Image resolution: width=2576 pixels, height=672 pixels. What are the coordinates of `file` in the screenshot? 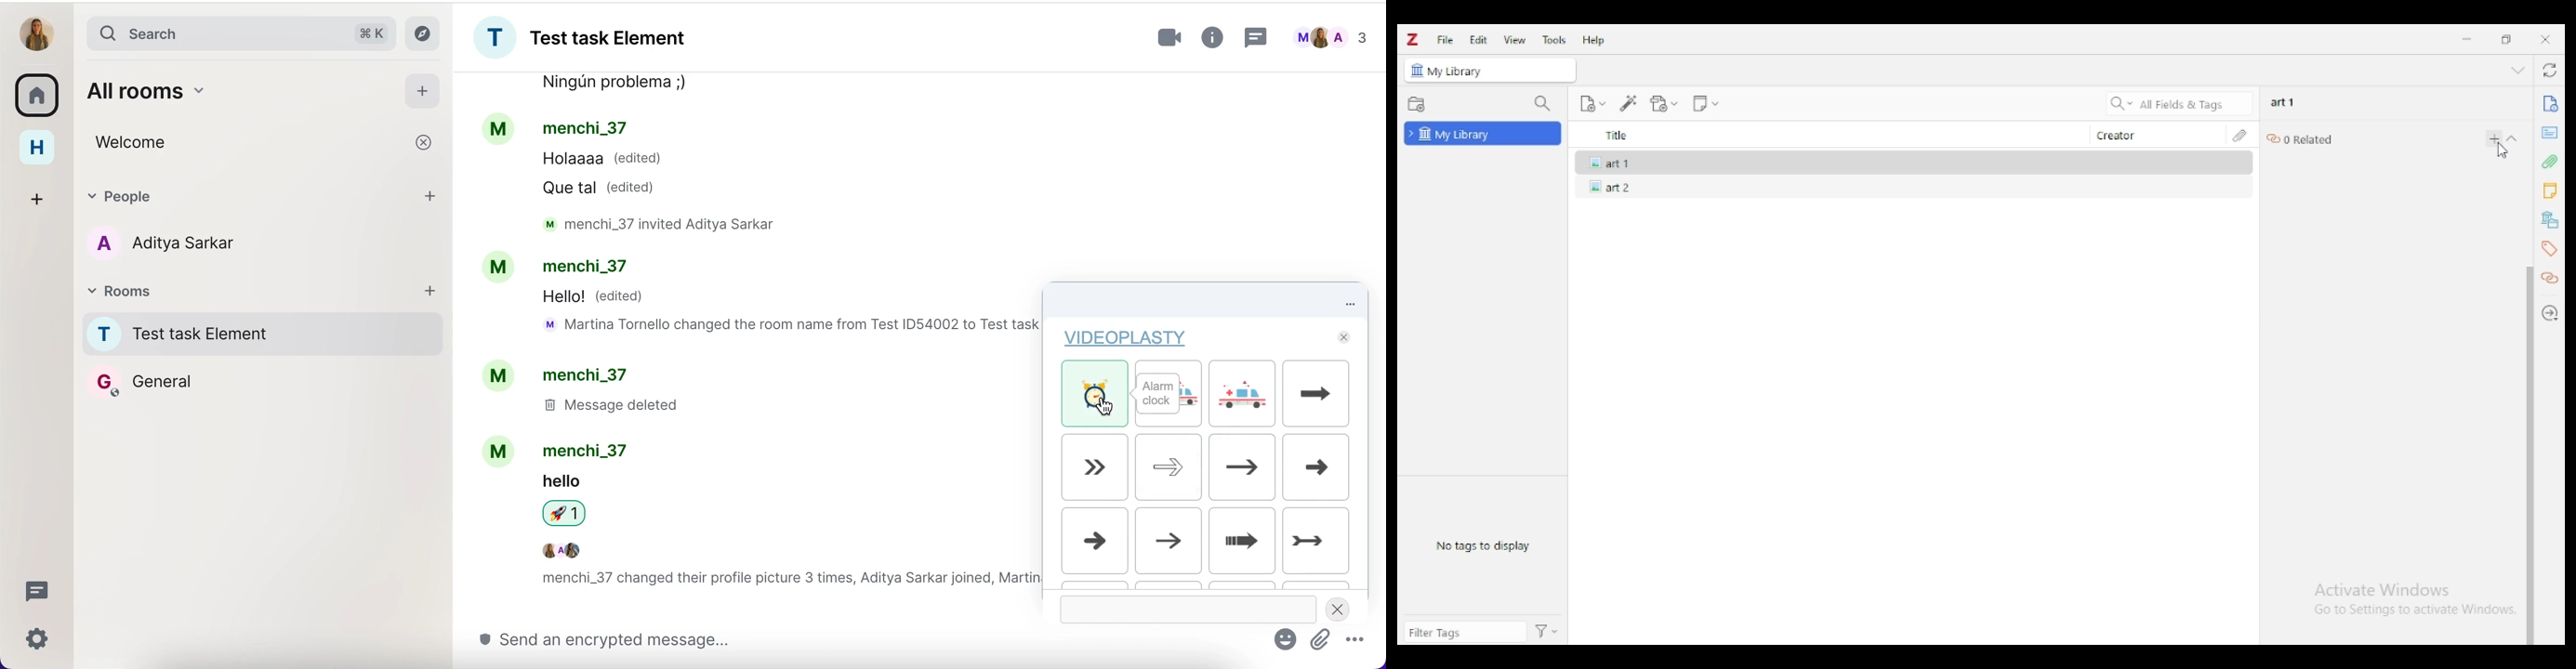 It's located at (1445, 39).